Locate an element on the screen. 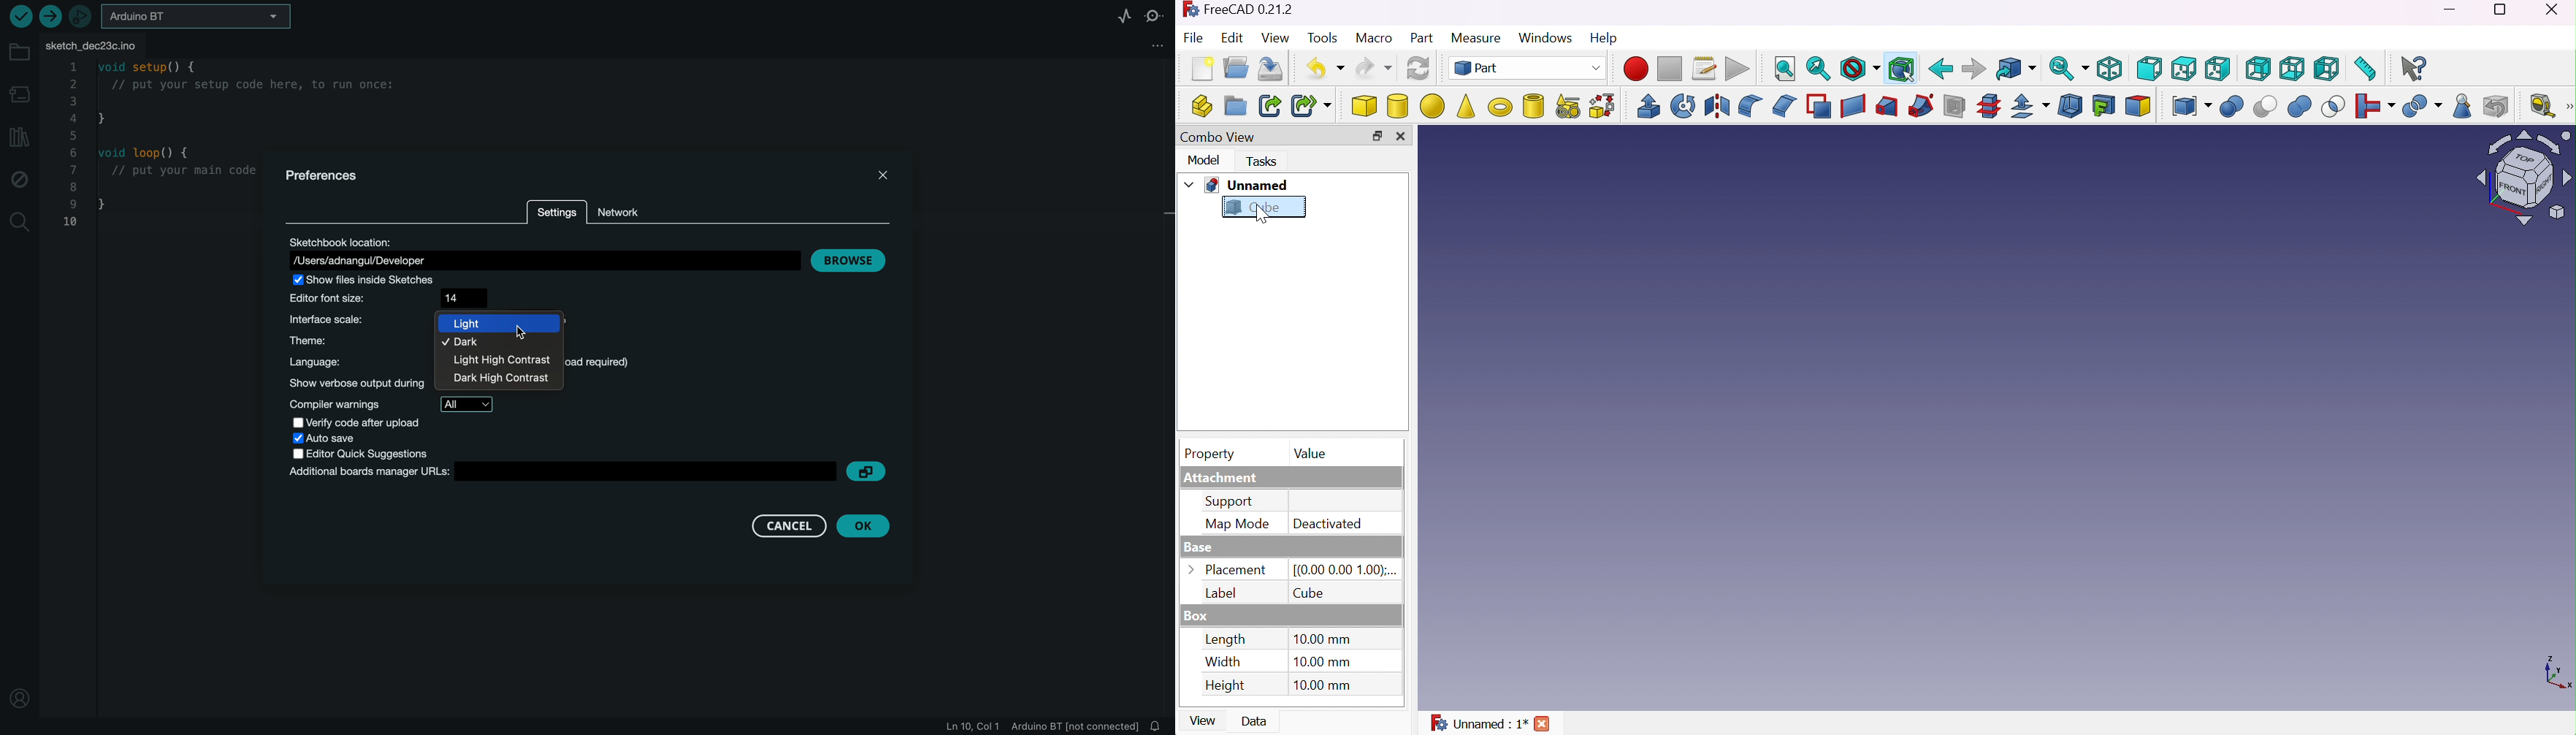  Cube is located at coordinates (1311, 593).